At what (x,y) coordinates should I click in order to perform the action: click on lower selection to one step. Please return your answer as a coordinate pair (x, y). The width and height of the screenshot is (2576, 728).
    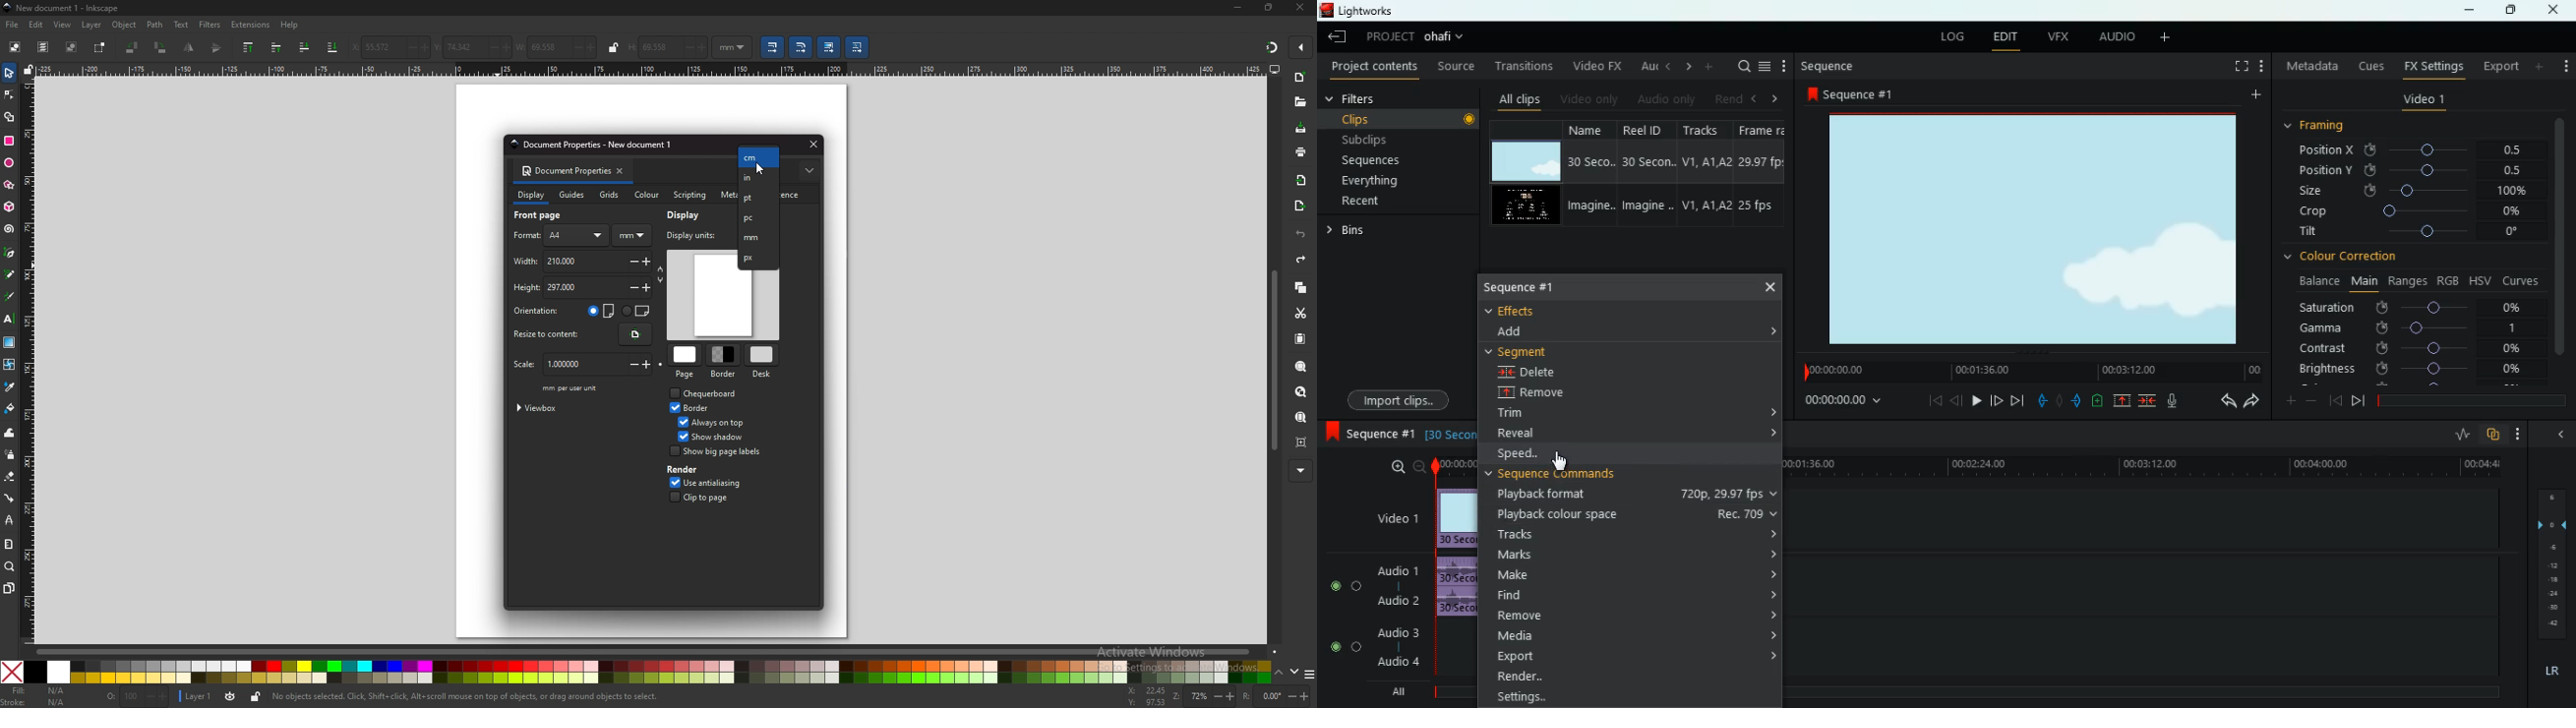
    Looking at the image, I should click on (305, 47).